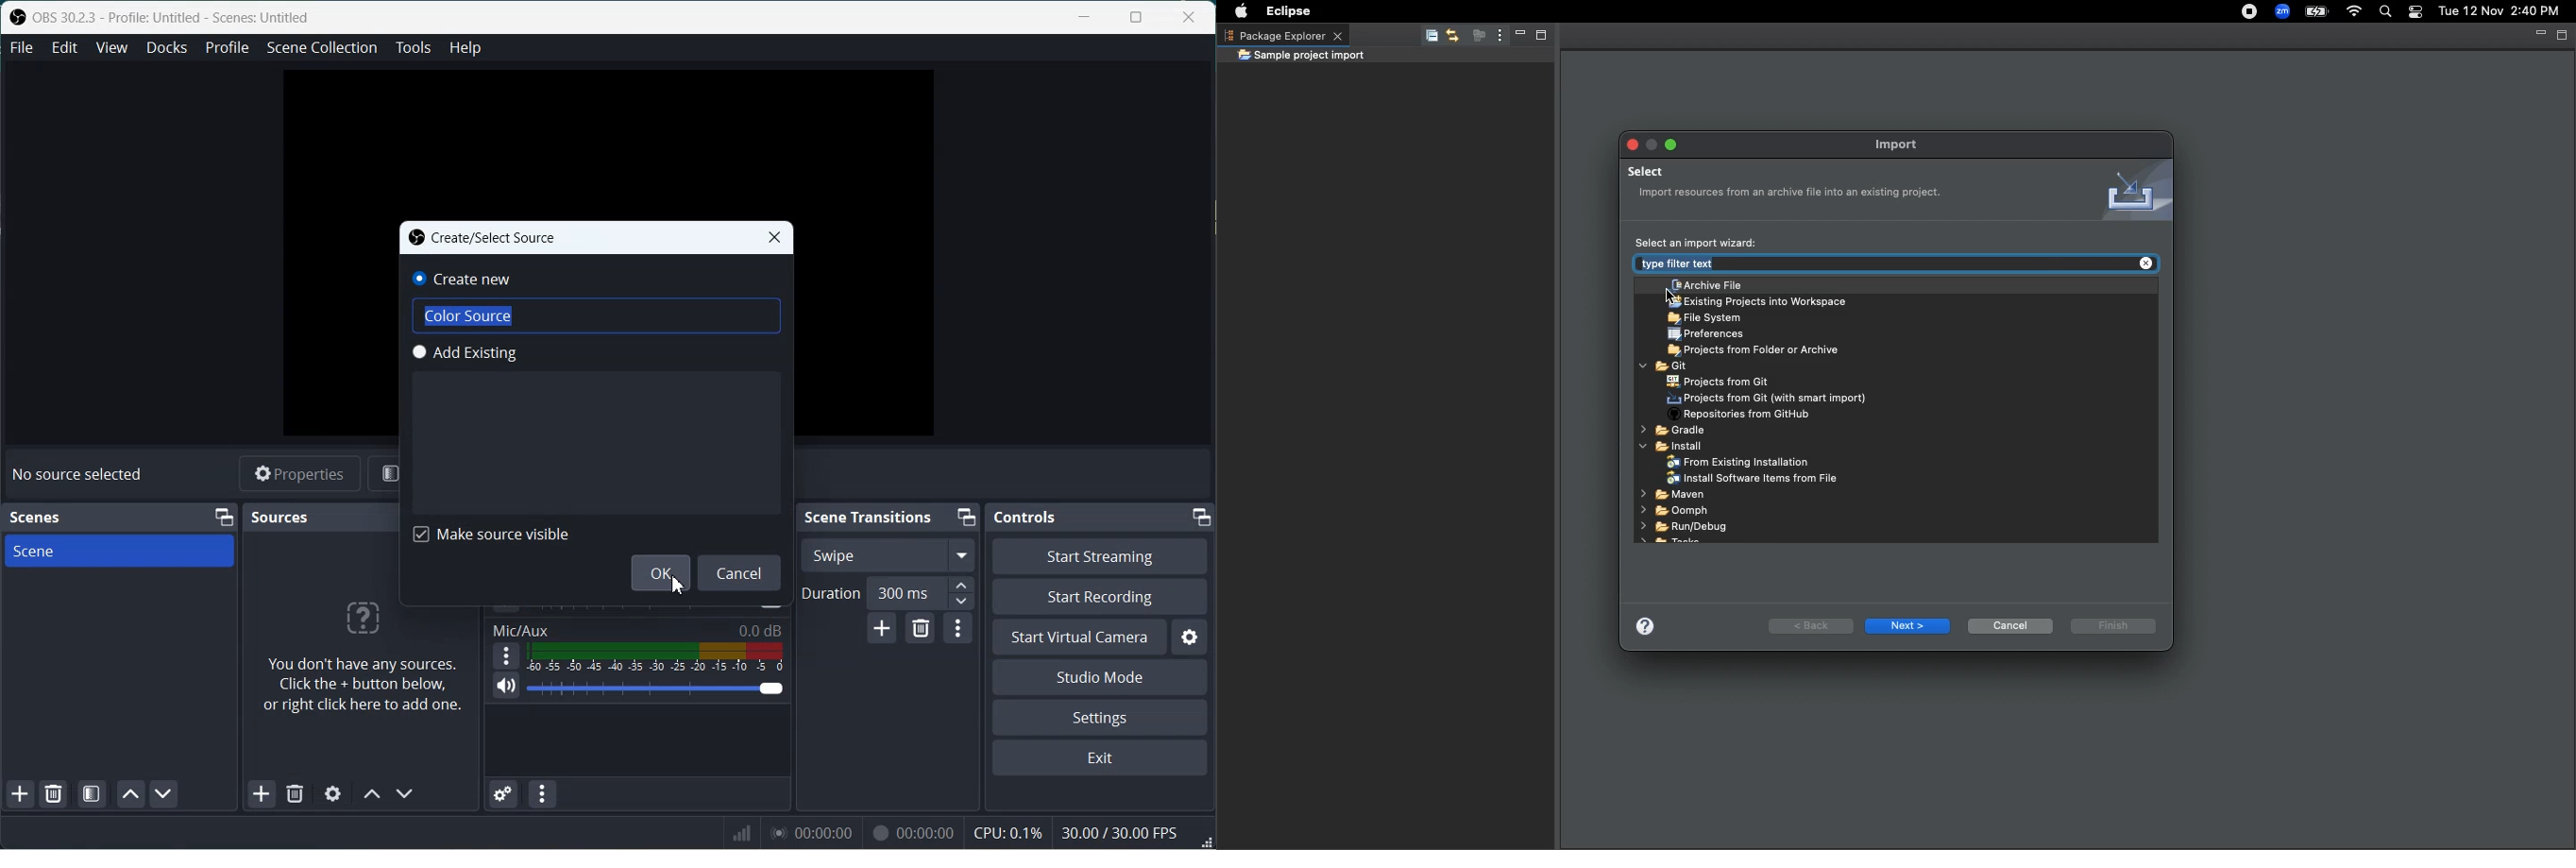 The width and height of the screenshot is (2576, 868). What do you see at coordinates (465, 48) in the screenshot?
I see `Help` at bounding box center [465, 48].